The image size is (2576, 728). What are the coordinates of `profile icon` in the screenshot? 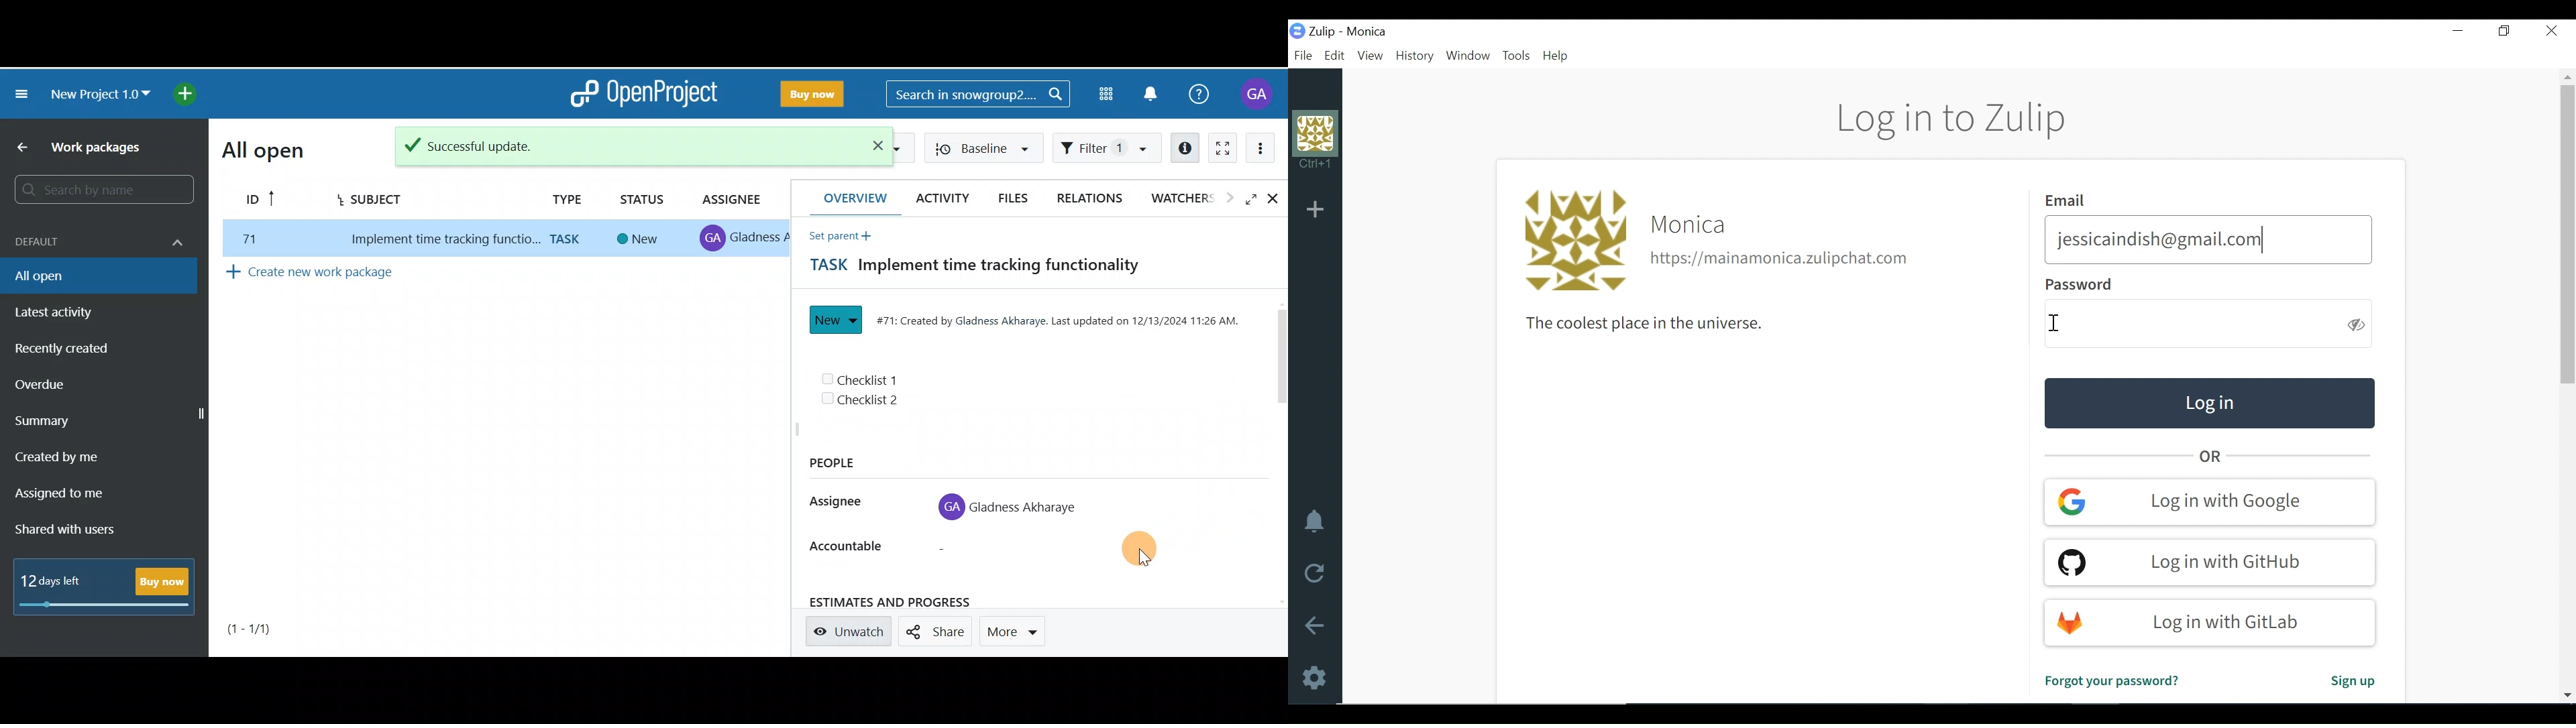 It's located at (714, 239).